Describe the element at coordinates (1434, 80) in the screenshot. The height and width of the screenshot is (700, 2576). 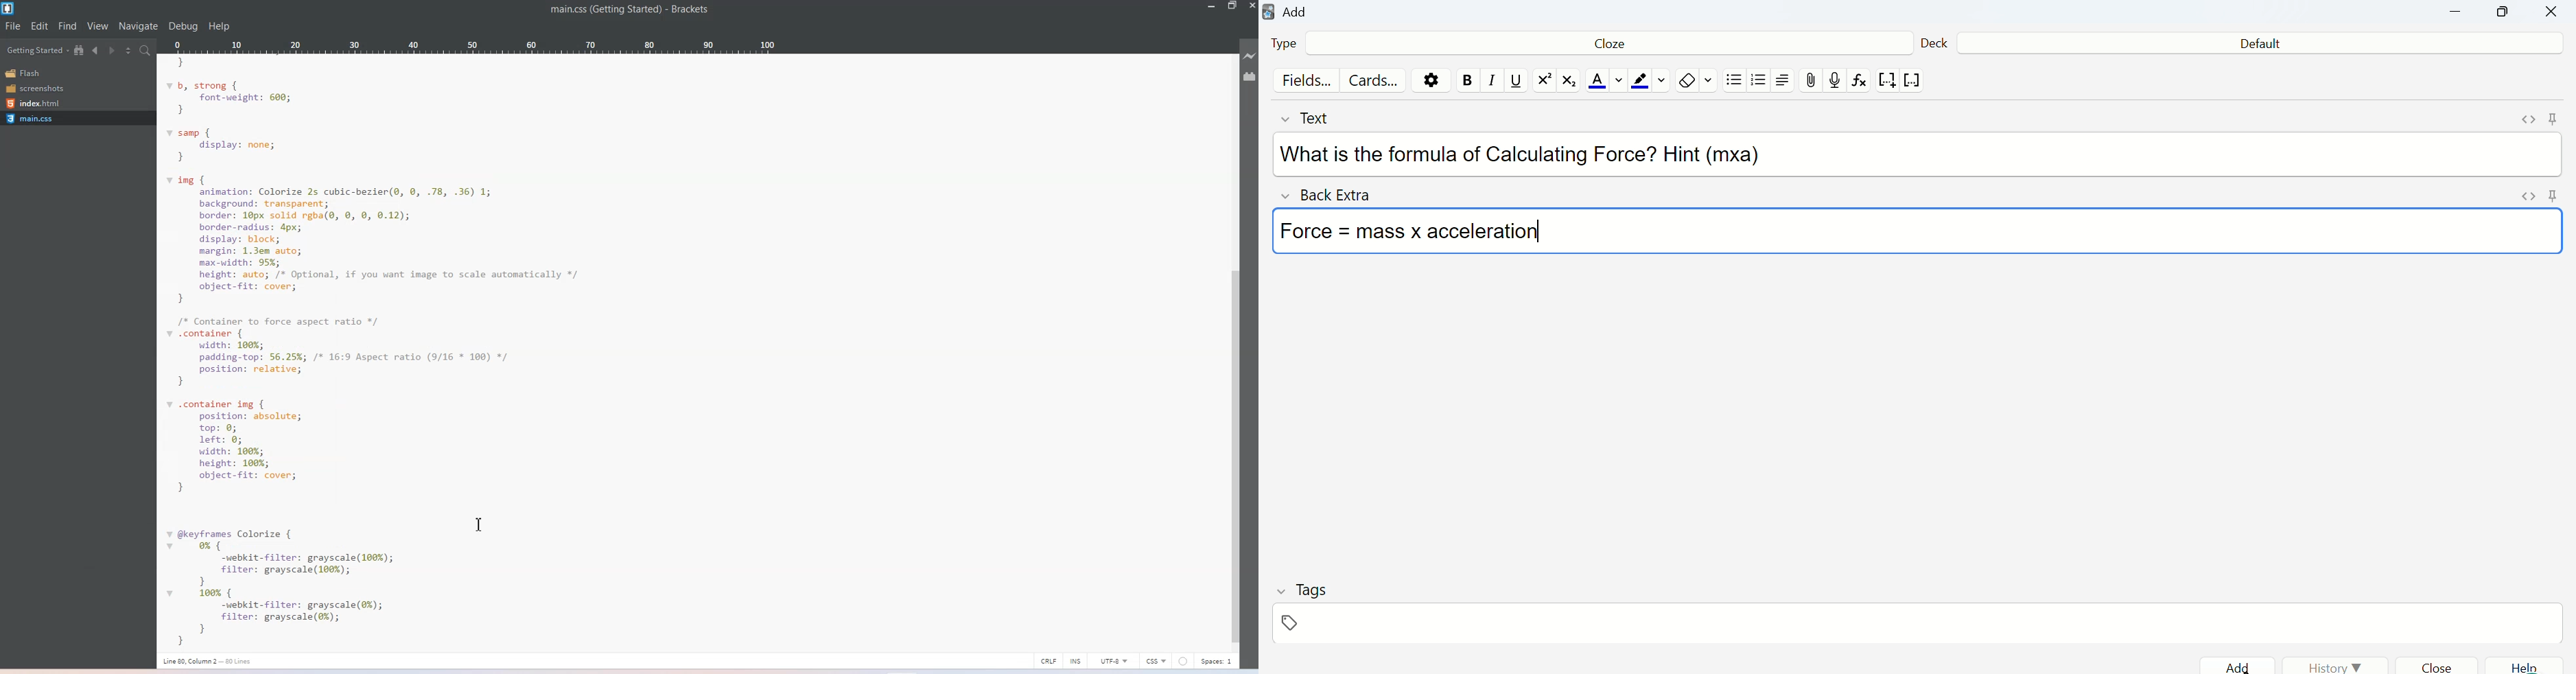
I see `Settings` at that location.